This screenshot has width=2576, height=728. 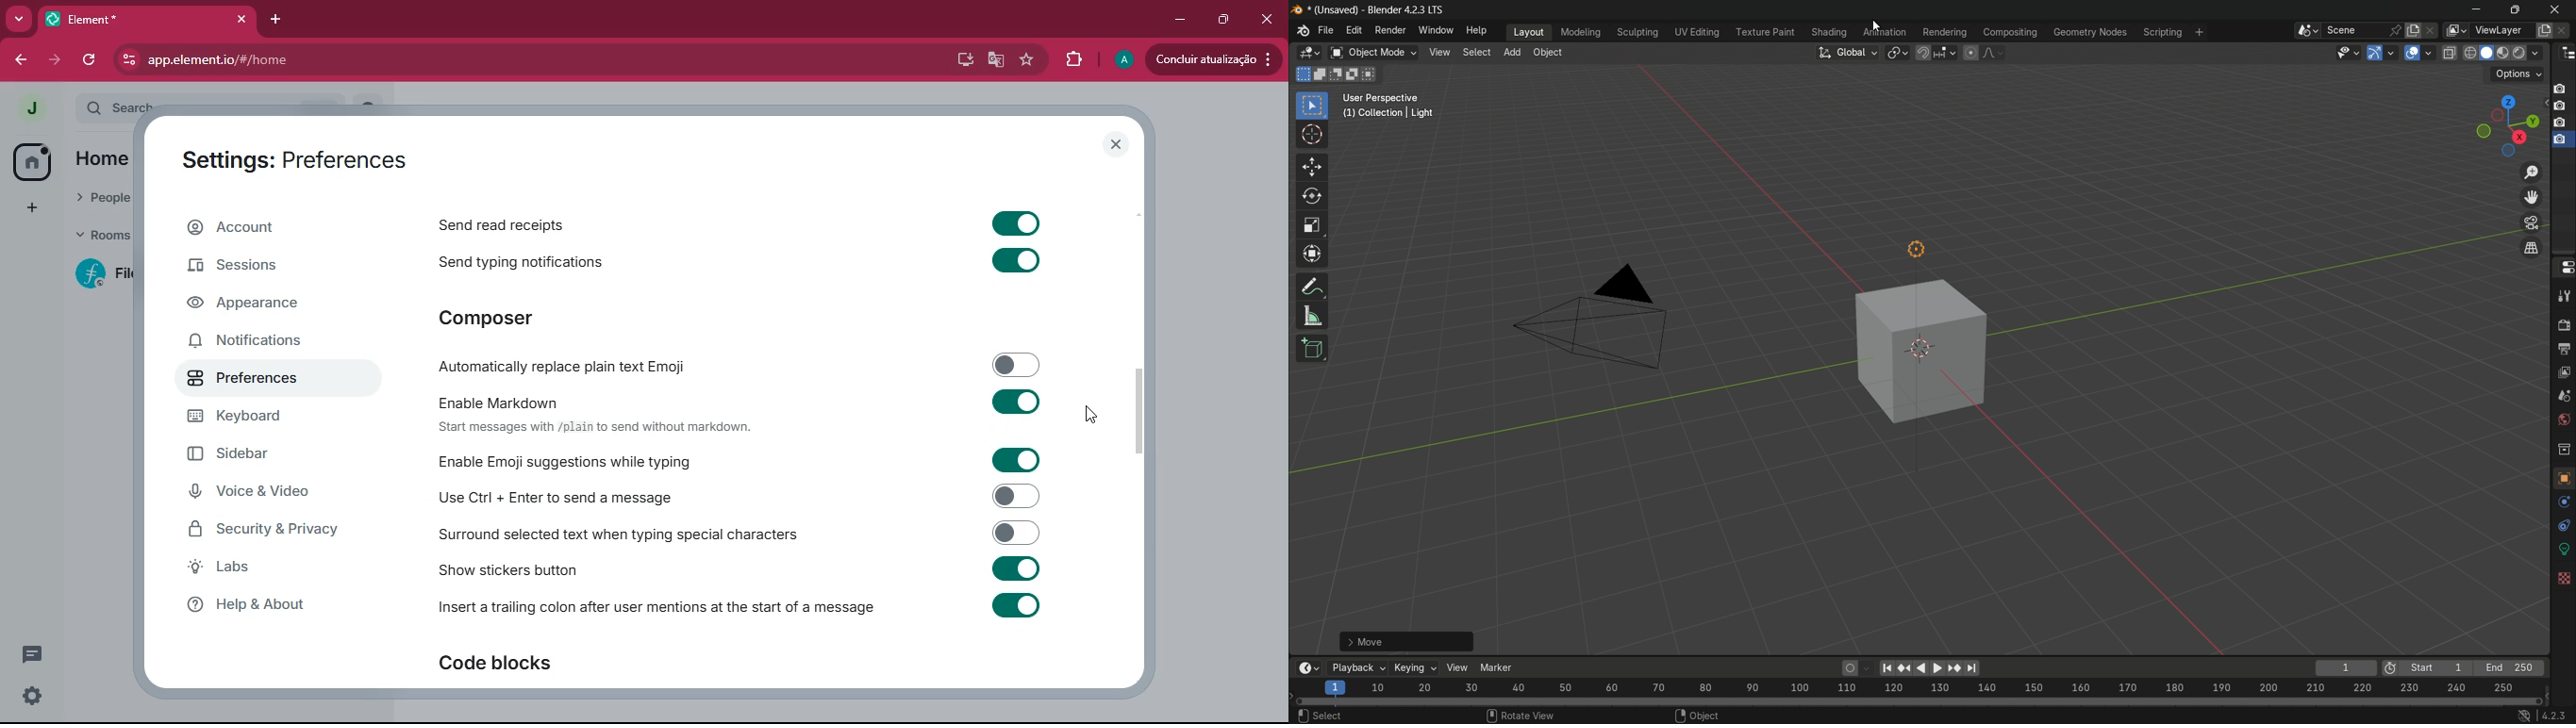 What do you see at coordinates (2564, 32) in the screenshot?
I see `remove view layer` at bounding box center [2564, 32].